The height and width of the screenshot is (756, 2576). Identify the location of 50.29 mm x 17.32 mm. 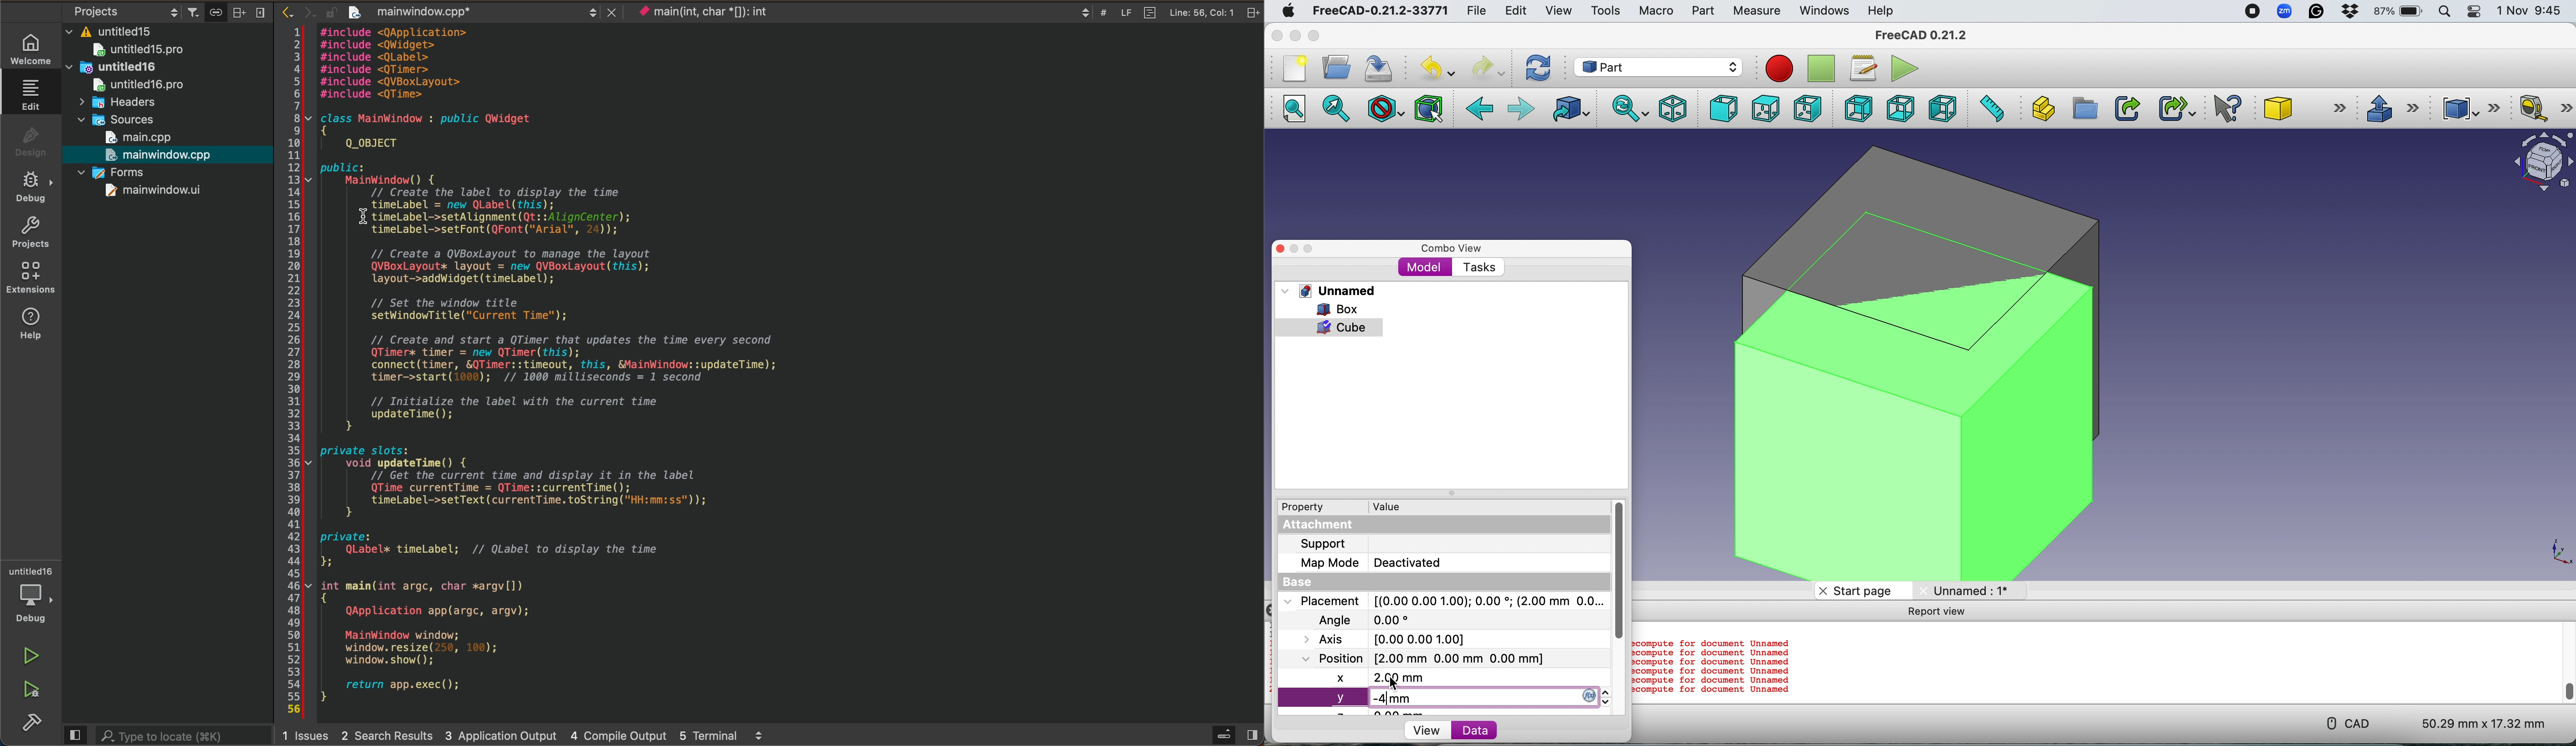
(2475, 722).